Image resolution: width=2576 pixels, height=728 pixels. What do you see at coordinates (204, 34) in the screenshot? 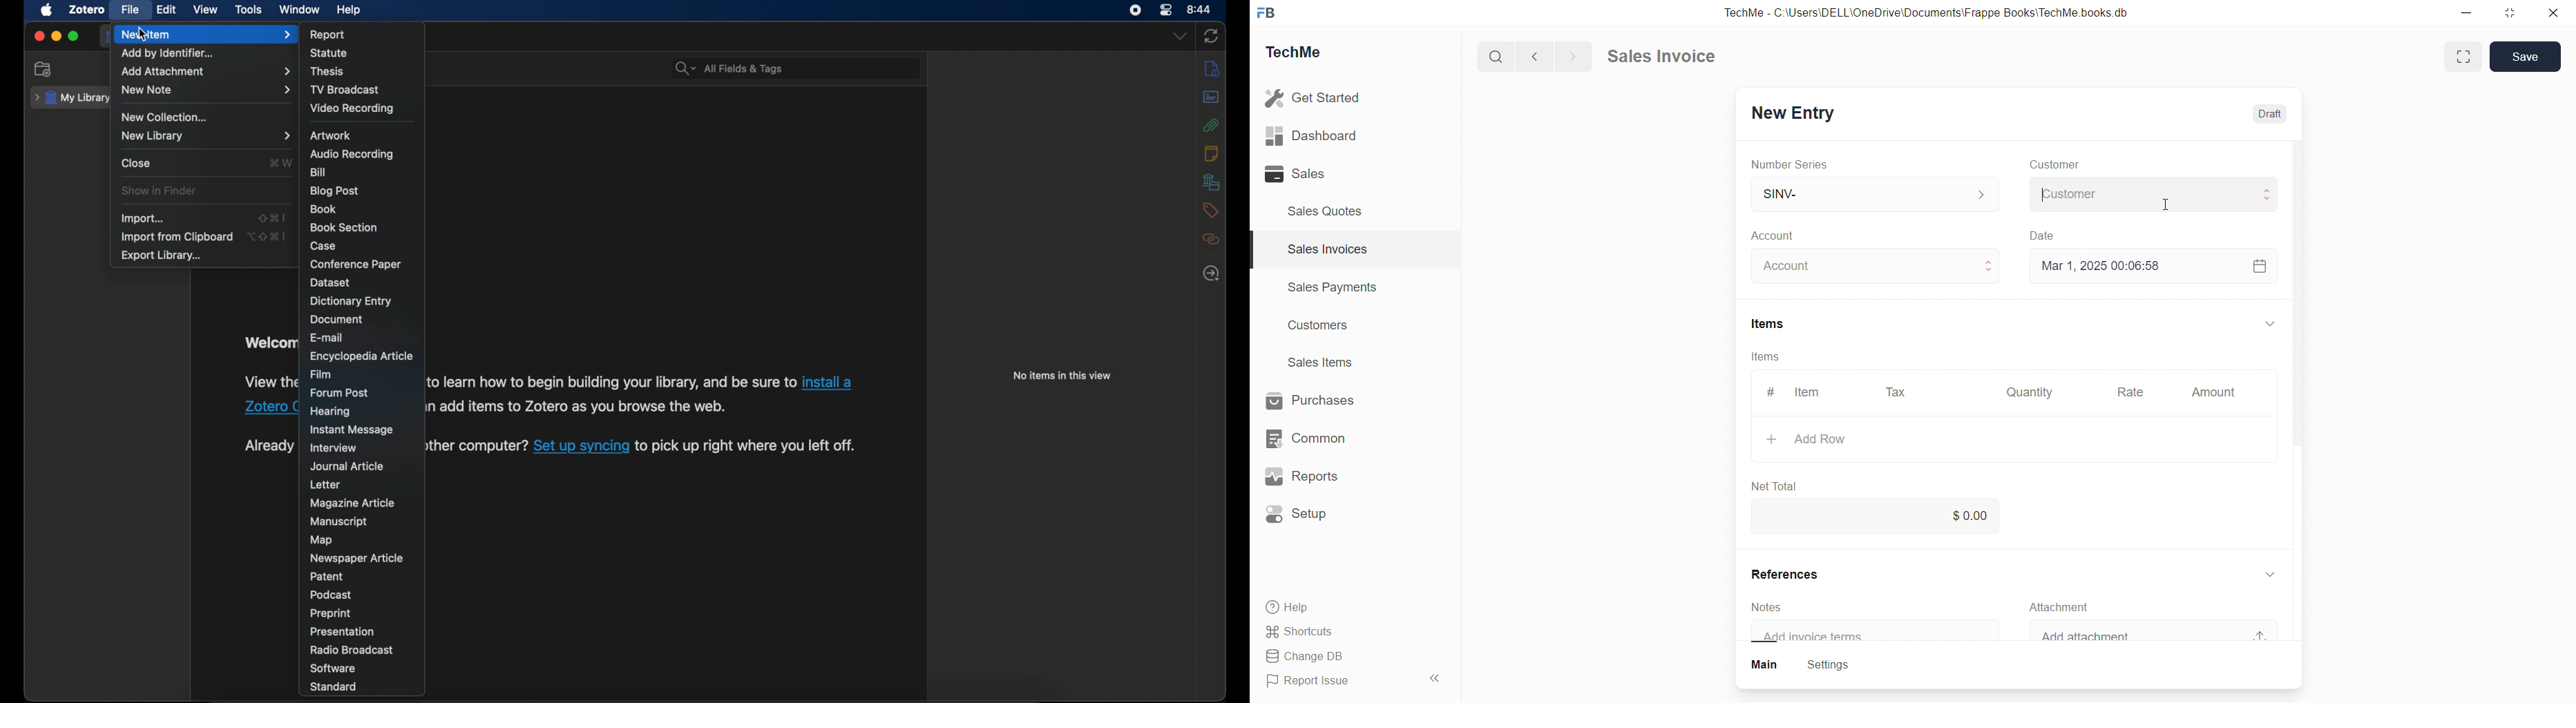
I see `new item` at bounding box center [204, 34].